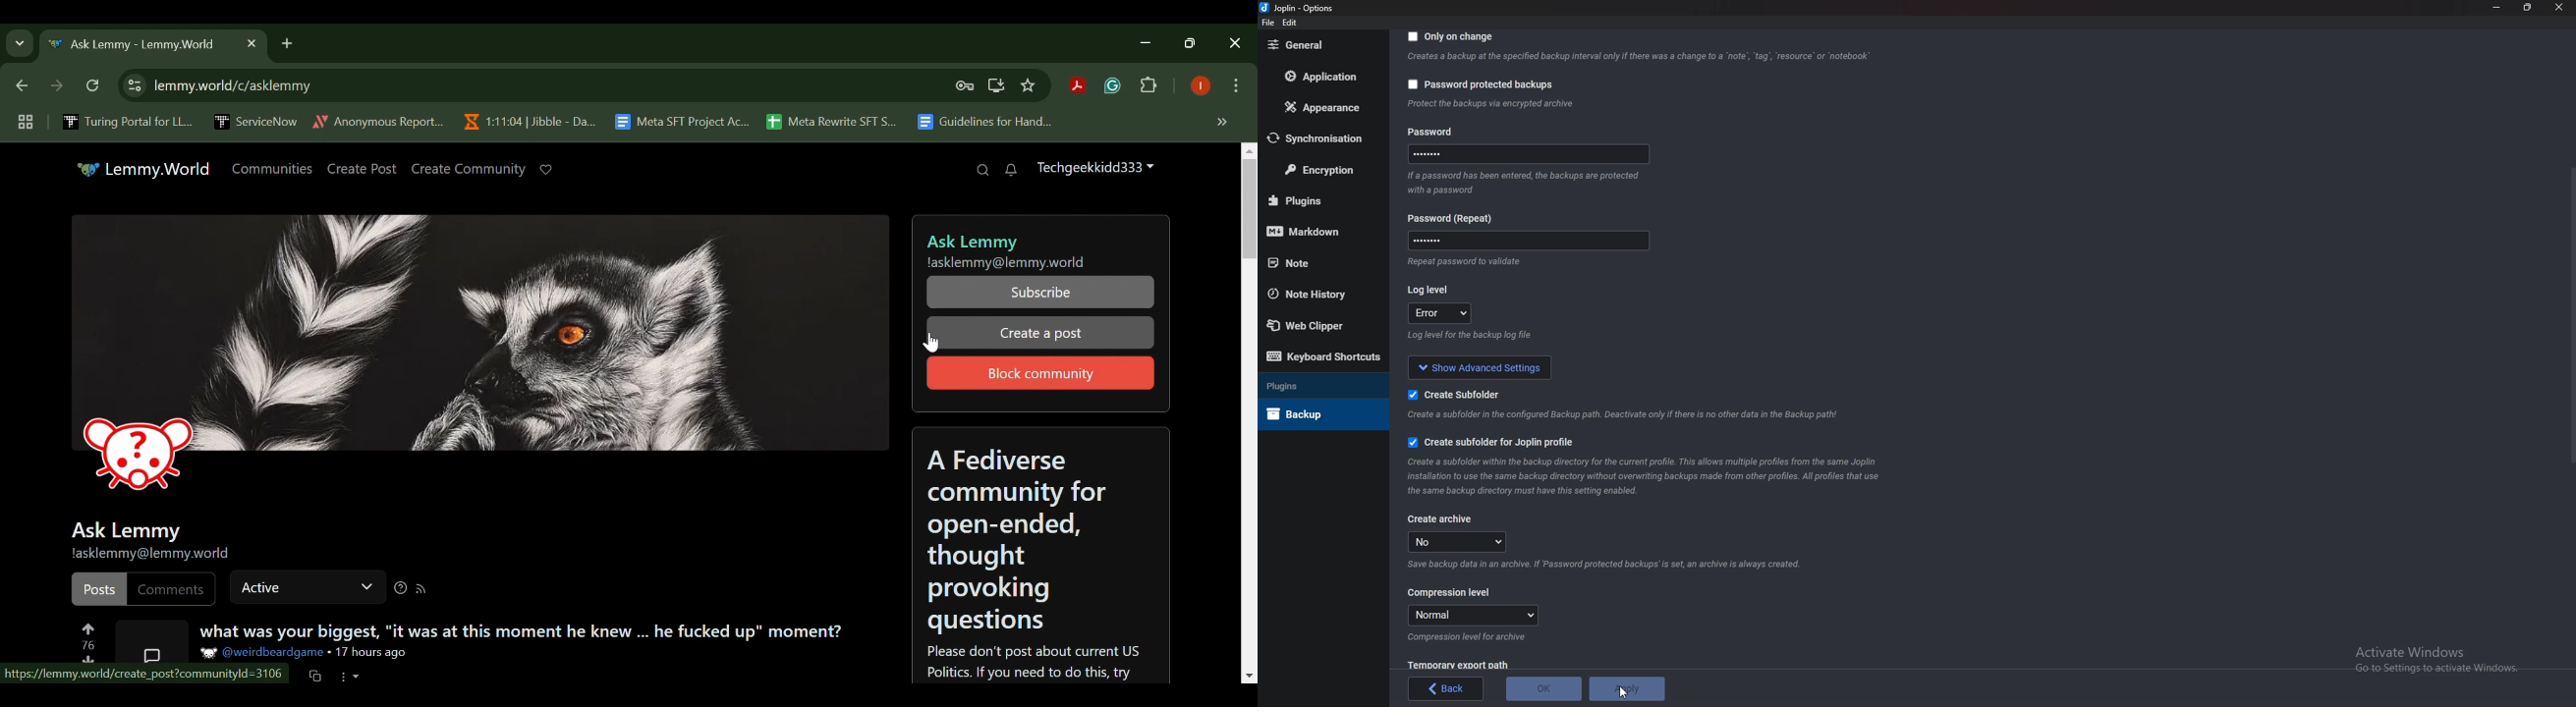 Image resolution: width=2576 pixels, height=728 pixels. Describe the element at coordinates (1040, 294) in the screenshot. I see `Subscribe` at that location.